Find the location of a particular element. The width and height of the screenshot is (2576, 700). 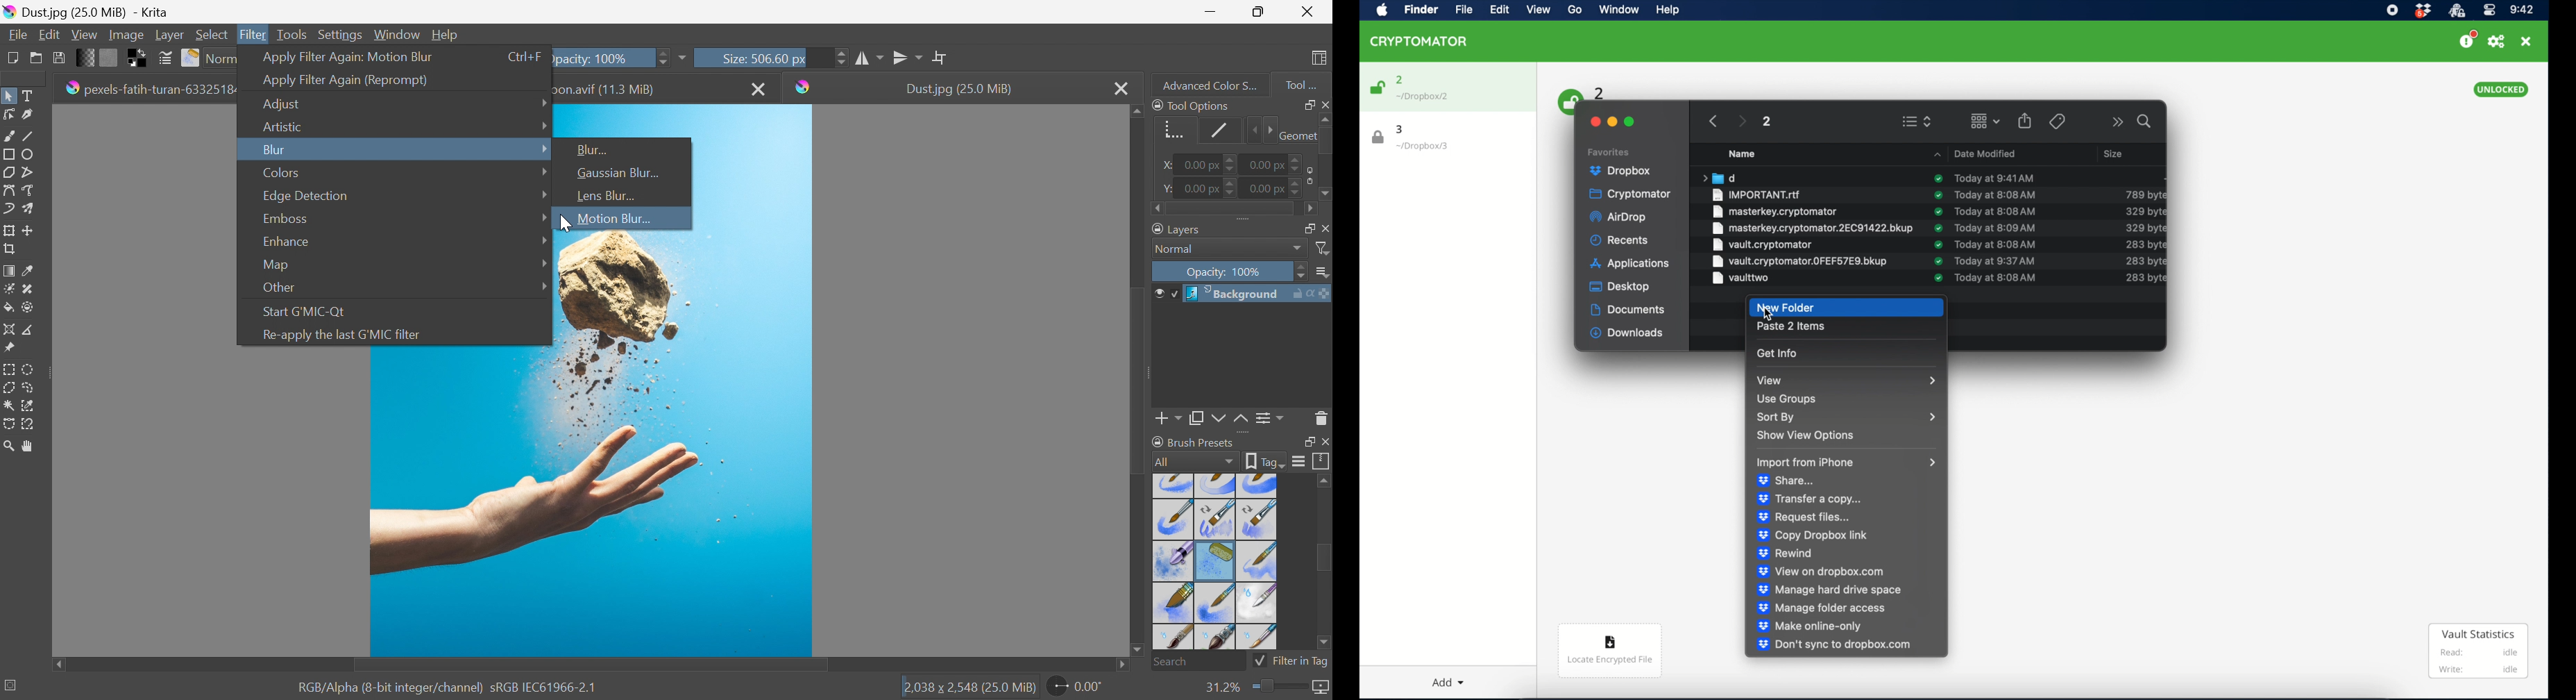

Geometry is located at coordinates (1170, 128).